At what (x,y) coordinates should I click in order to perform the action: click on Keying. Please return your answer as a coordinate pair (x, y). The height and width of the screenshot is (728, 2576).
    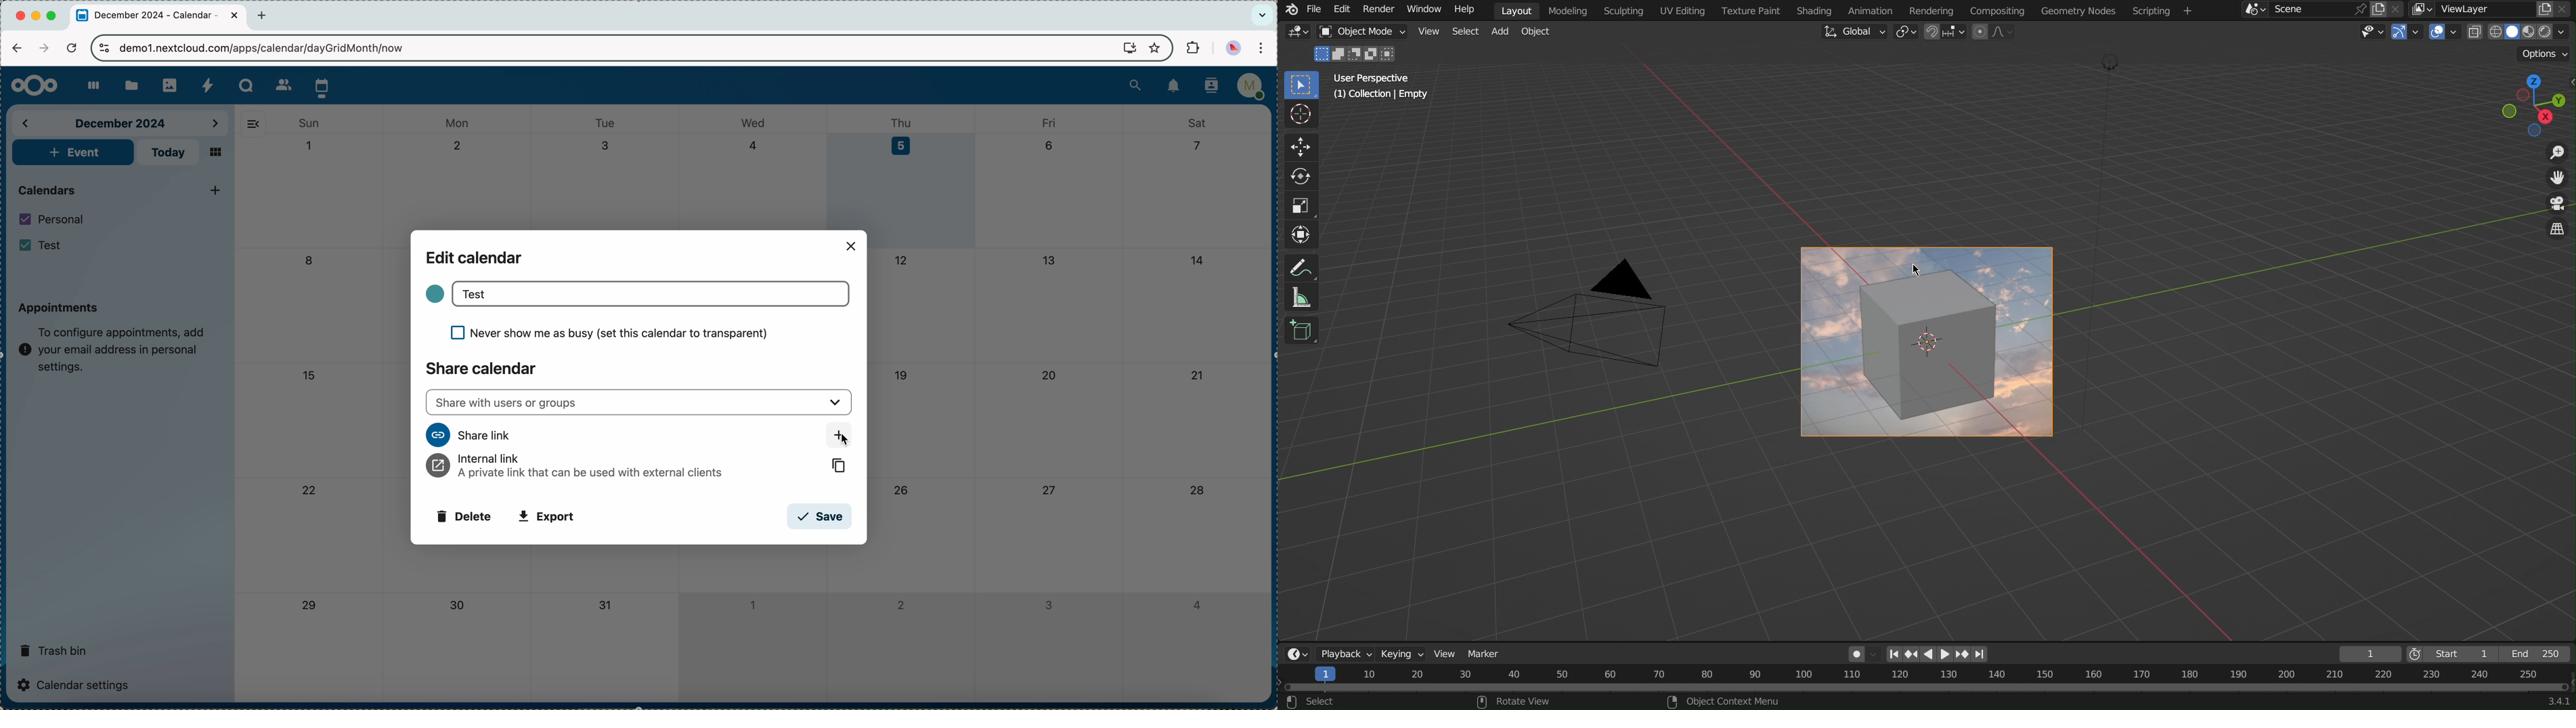
    Looking at the image, I should click on (1401, 652).